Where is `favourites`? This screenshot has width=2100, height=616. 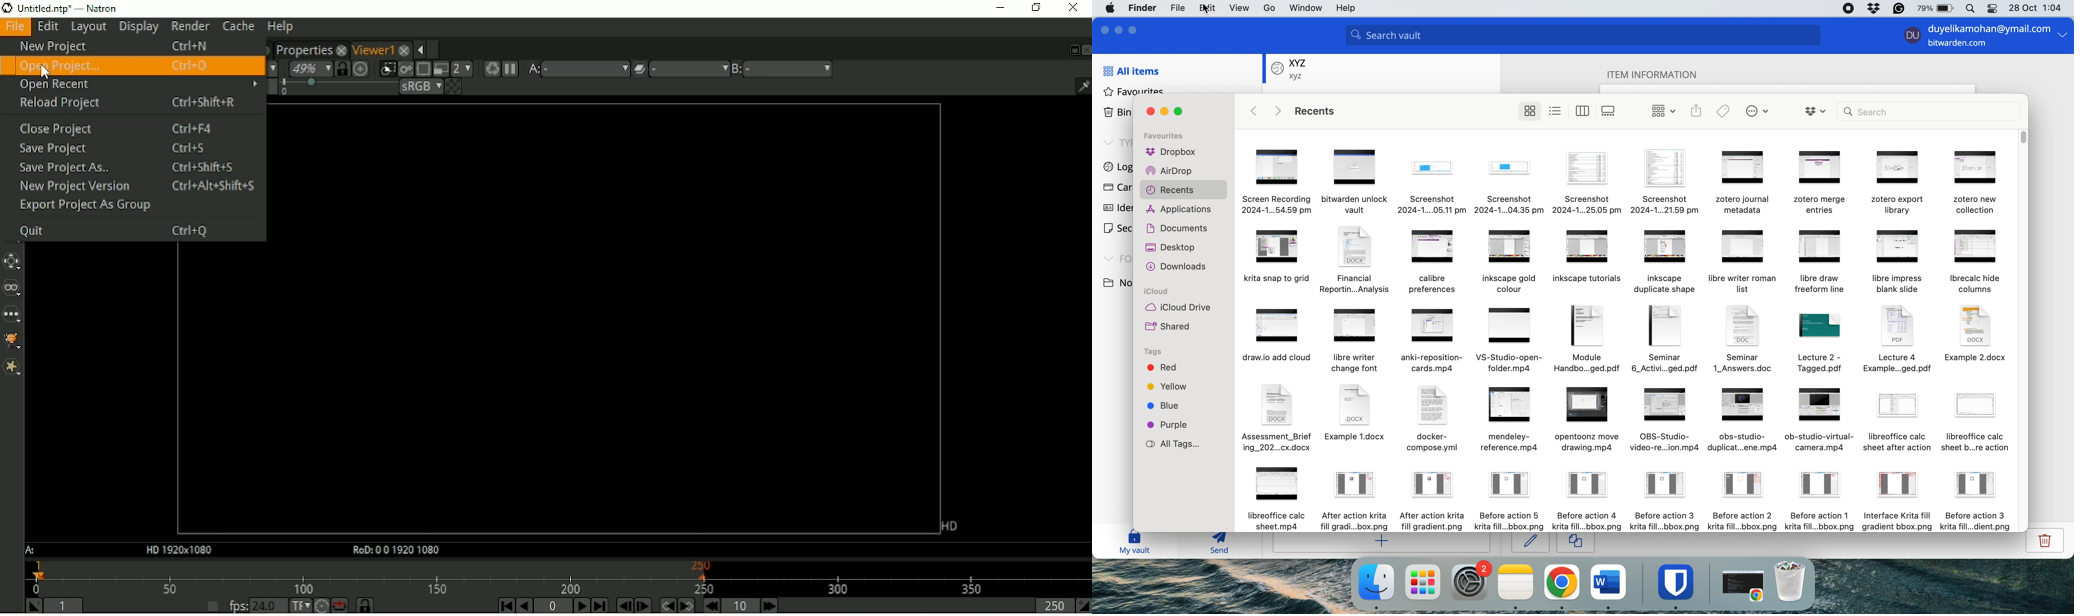
favourites is located at coordinates (1167, 136).